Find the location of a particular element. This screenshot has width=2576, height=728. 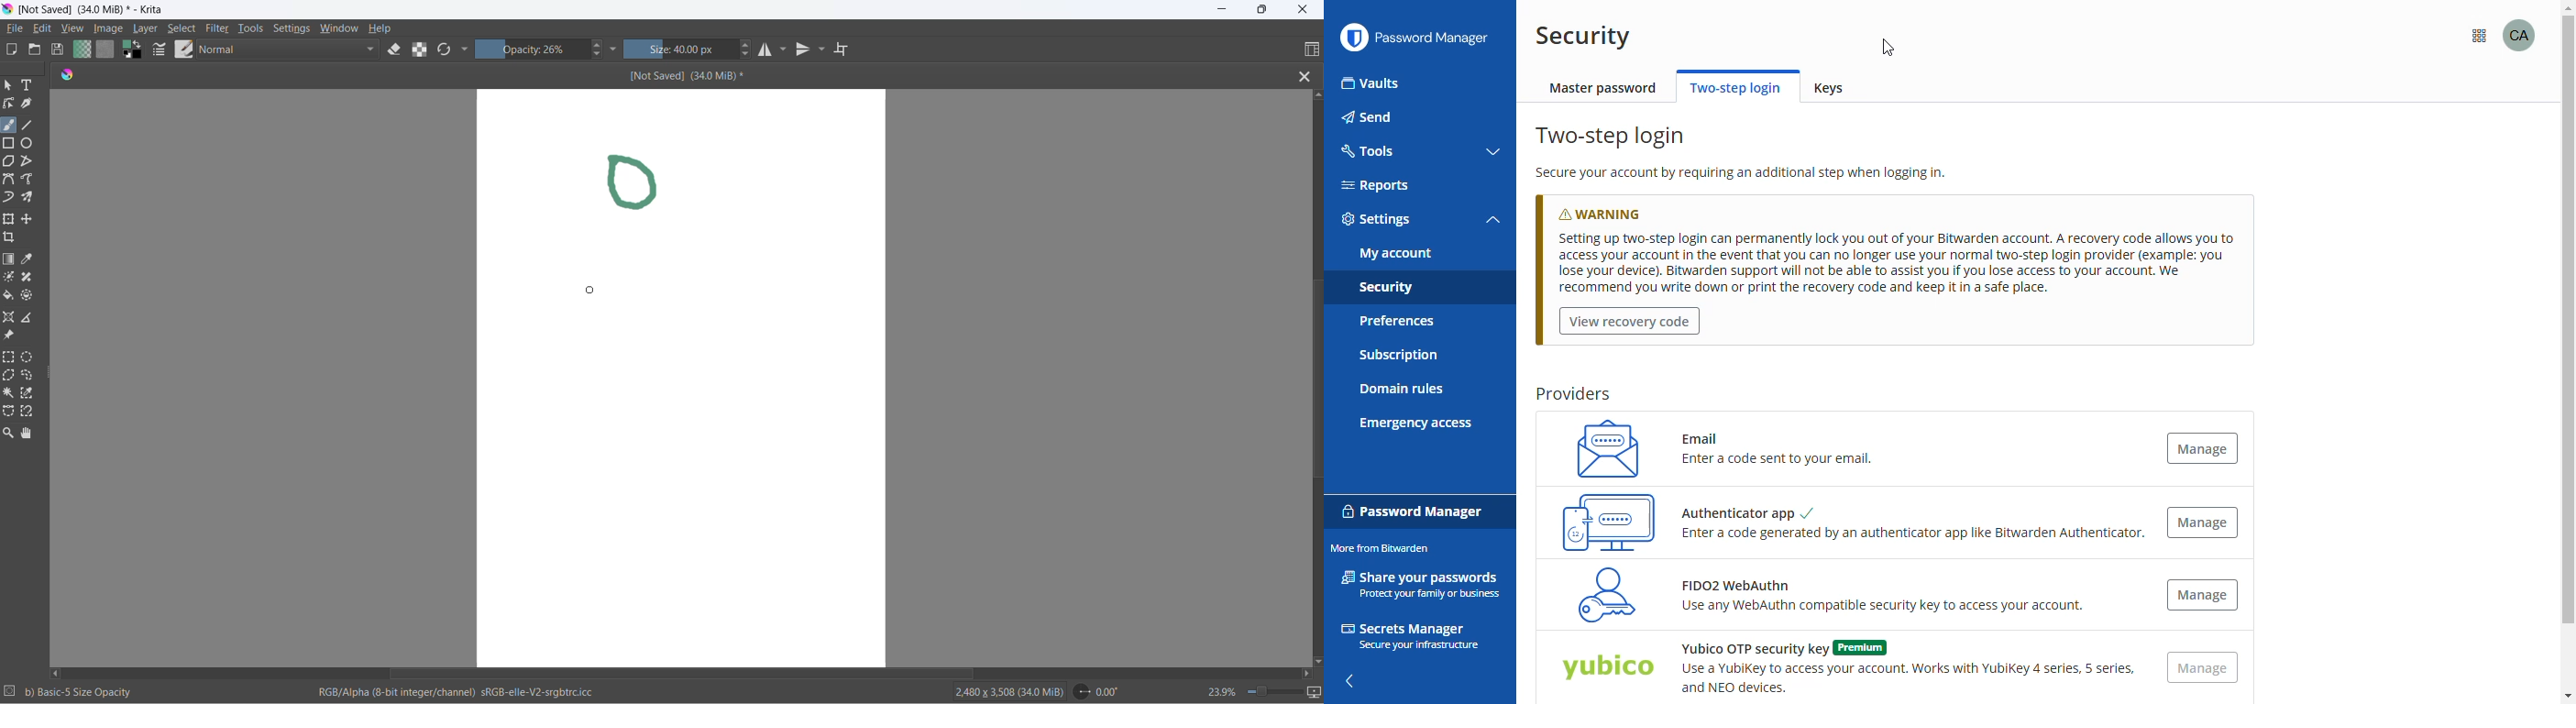

subscription is located at coordinates (1399, 356).